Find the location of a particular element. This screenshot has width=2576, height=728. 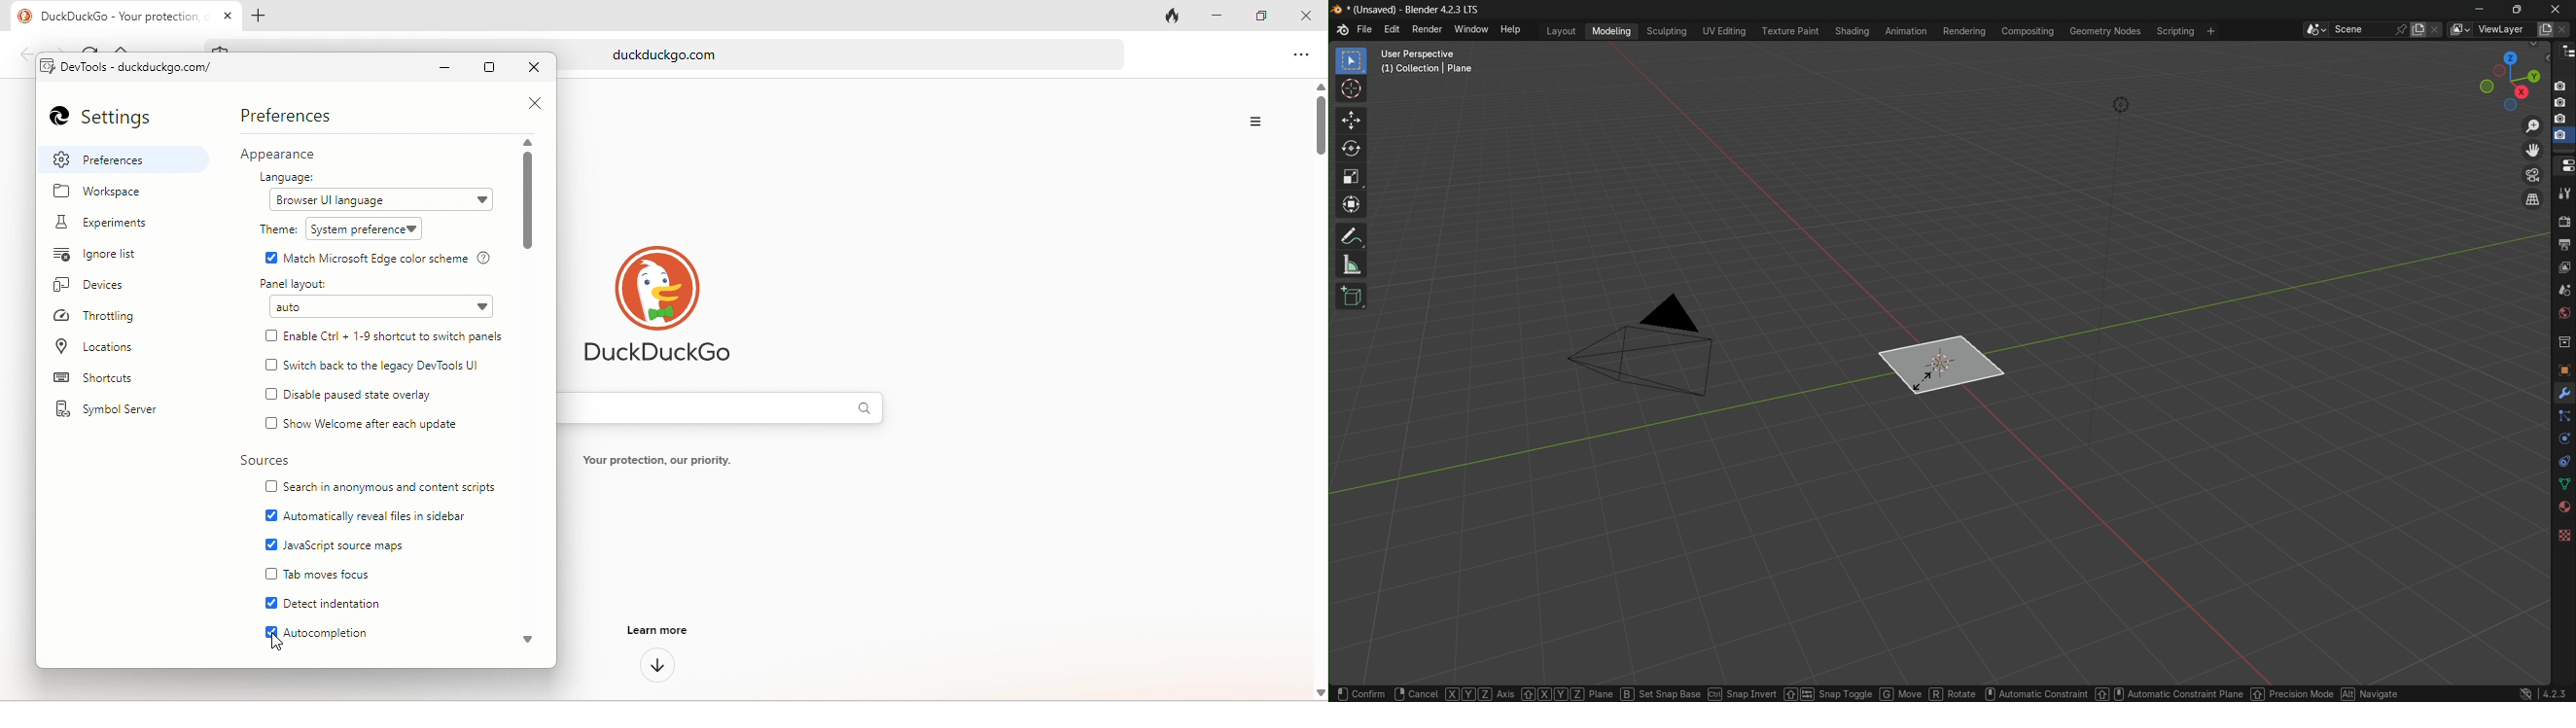

collections is located at coordinates (2565, 340).